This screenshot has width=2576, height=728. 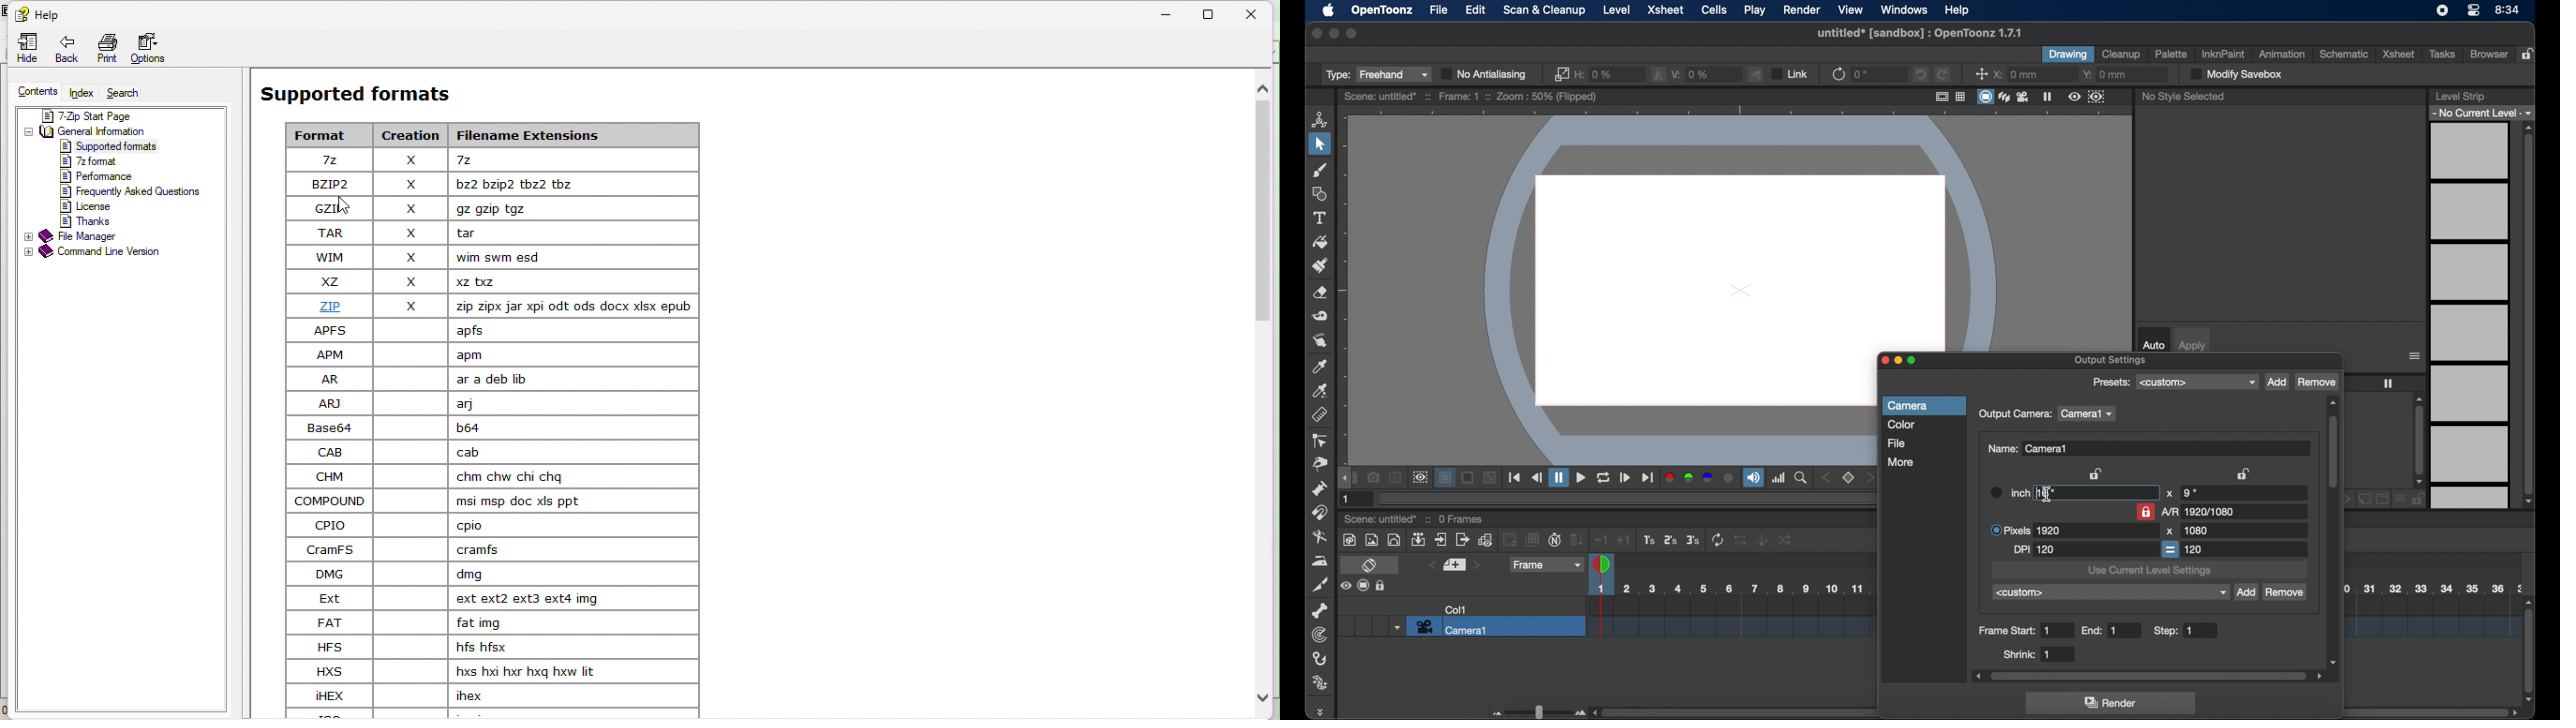 I want to click on maximize, so click(x=1352, y=33).